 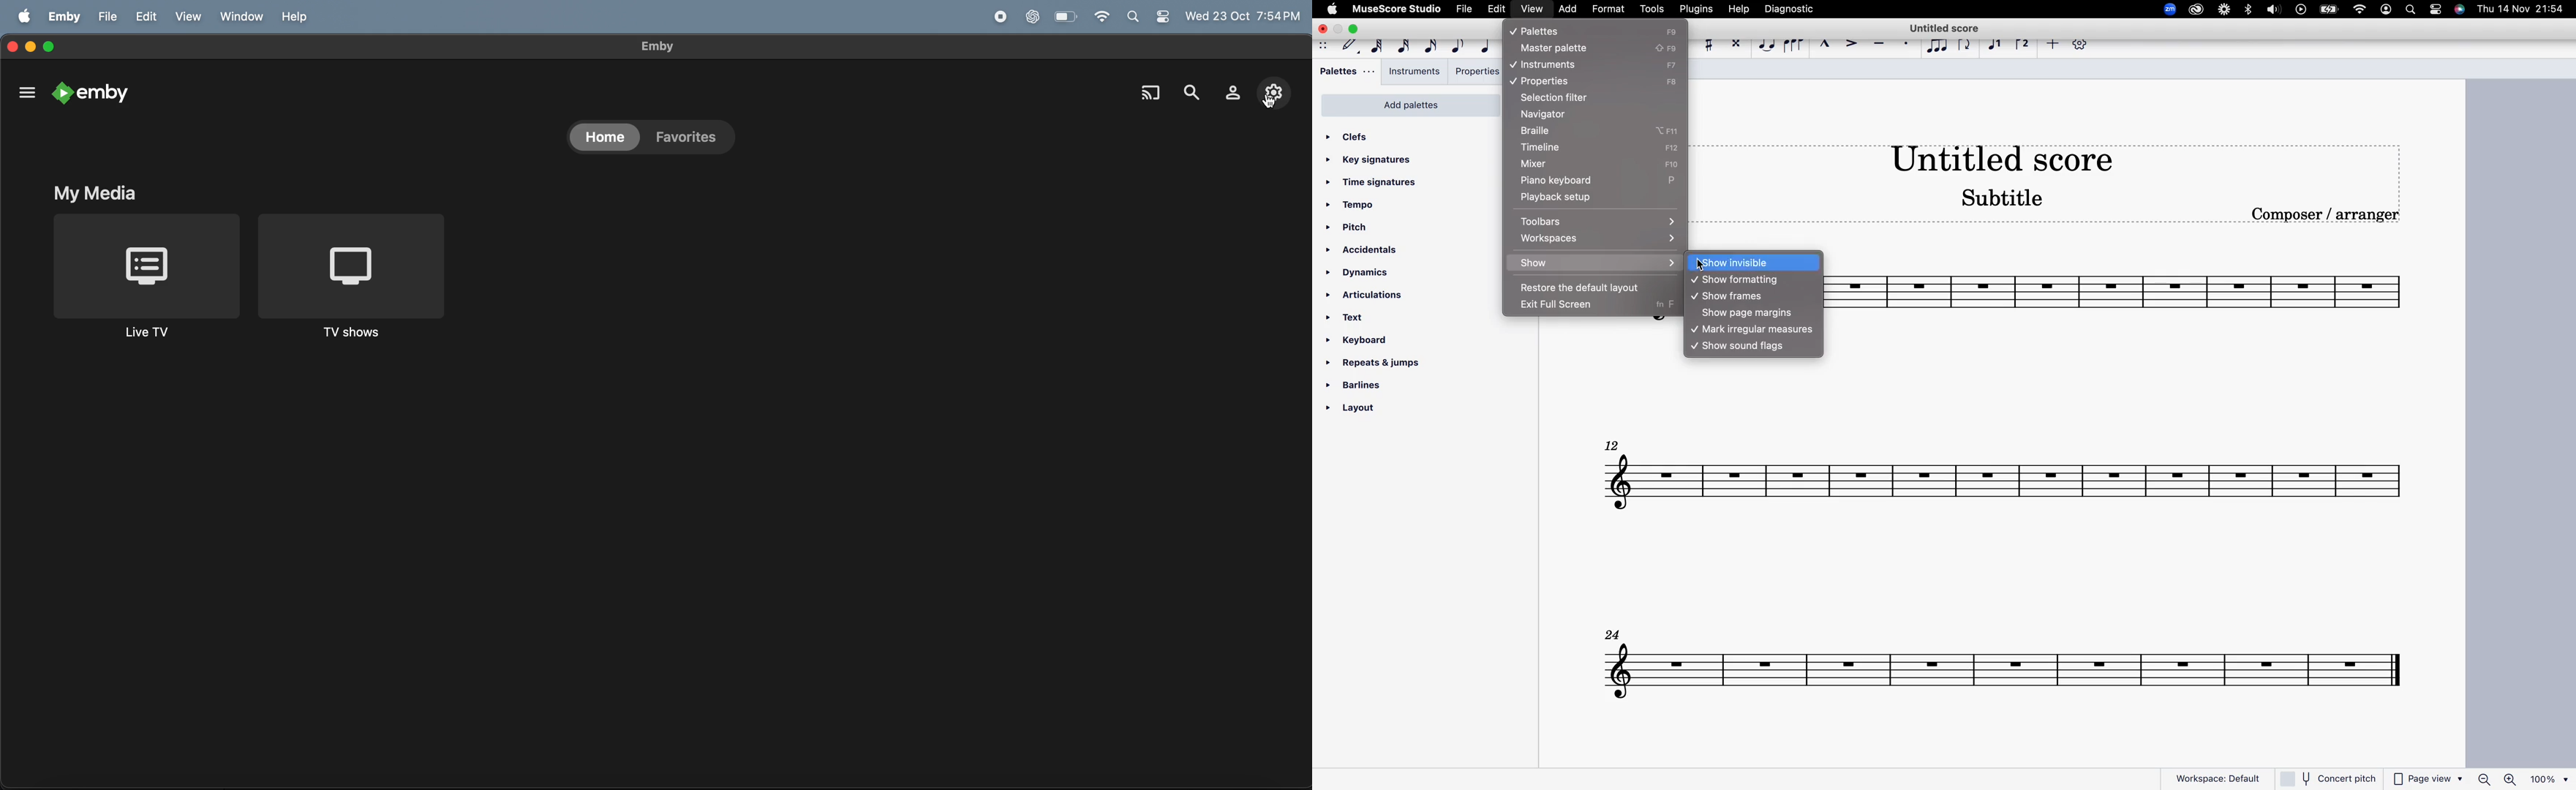 What do you see at coordinates (1568, 48) in the screenshot?
I see `master palette` at bounding box center [1568, 48].